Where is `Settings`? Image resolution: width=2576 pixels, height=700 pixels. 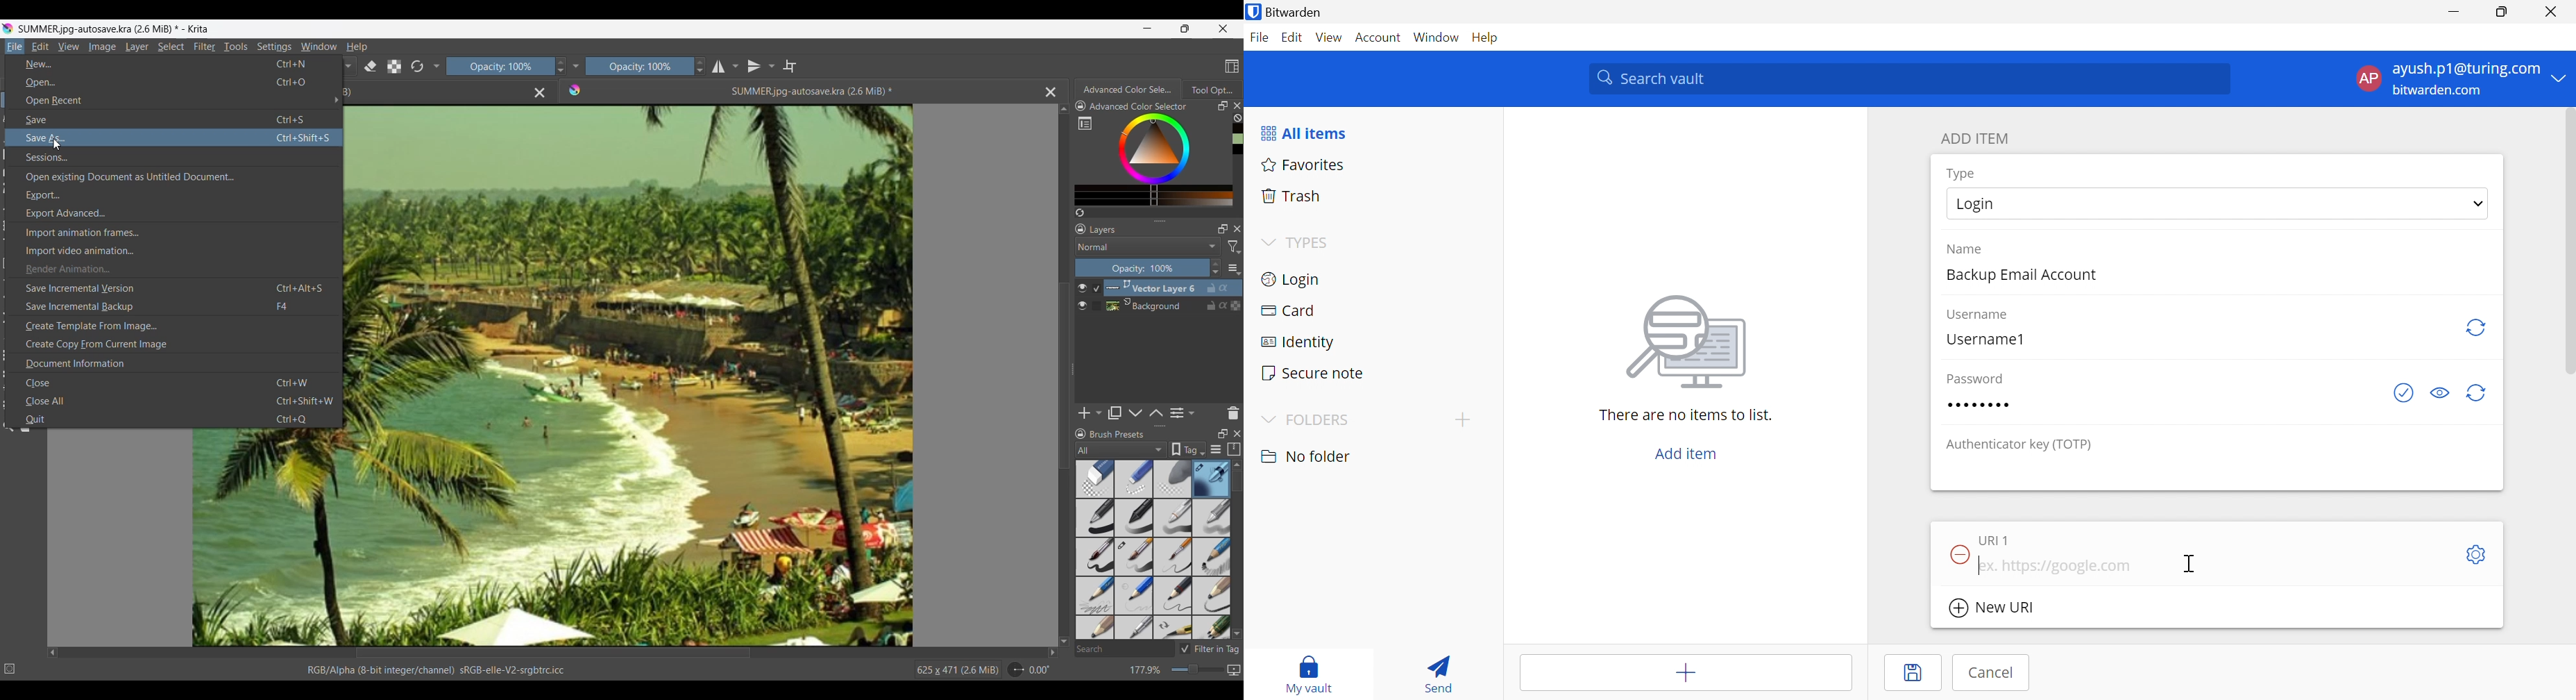 Settings is located at coordinates (274, 46).